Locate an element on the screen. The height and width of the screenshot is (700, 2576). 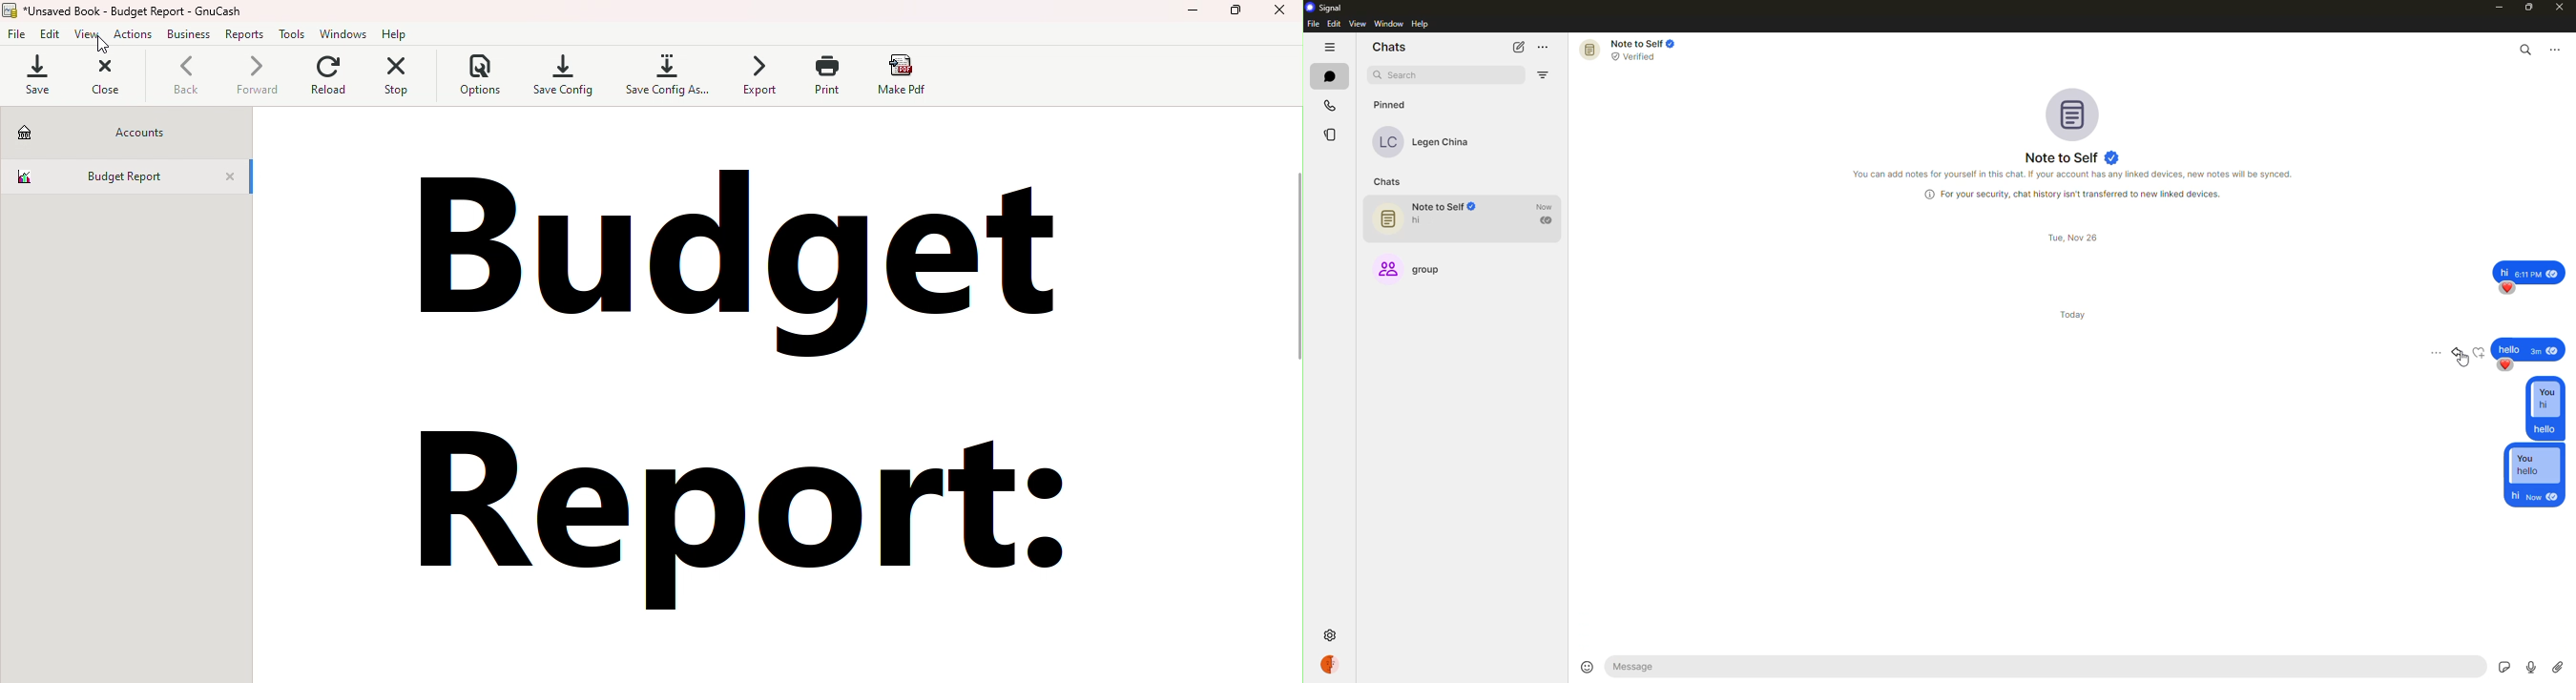
window is located at coordinates (1388, 24).